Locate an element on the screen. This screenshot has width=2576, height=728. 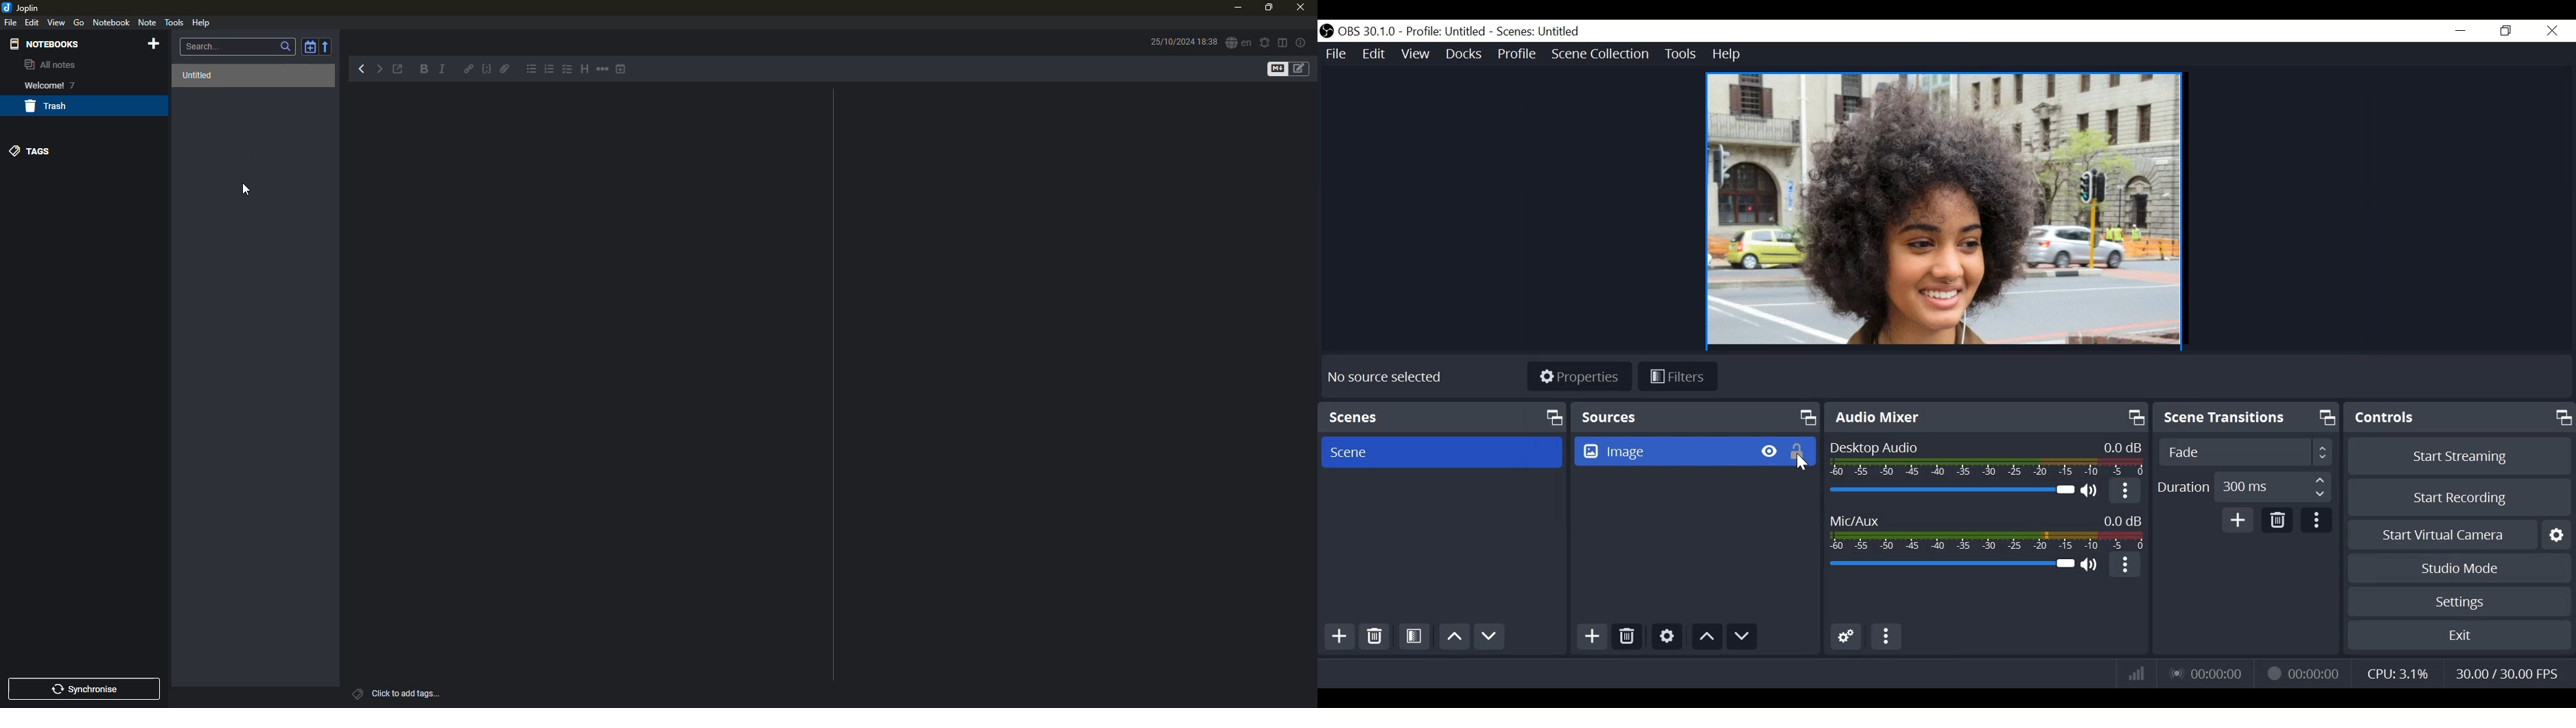
Image is located at coordinates (1662, 452).